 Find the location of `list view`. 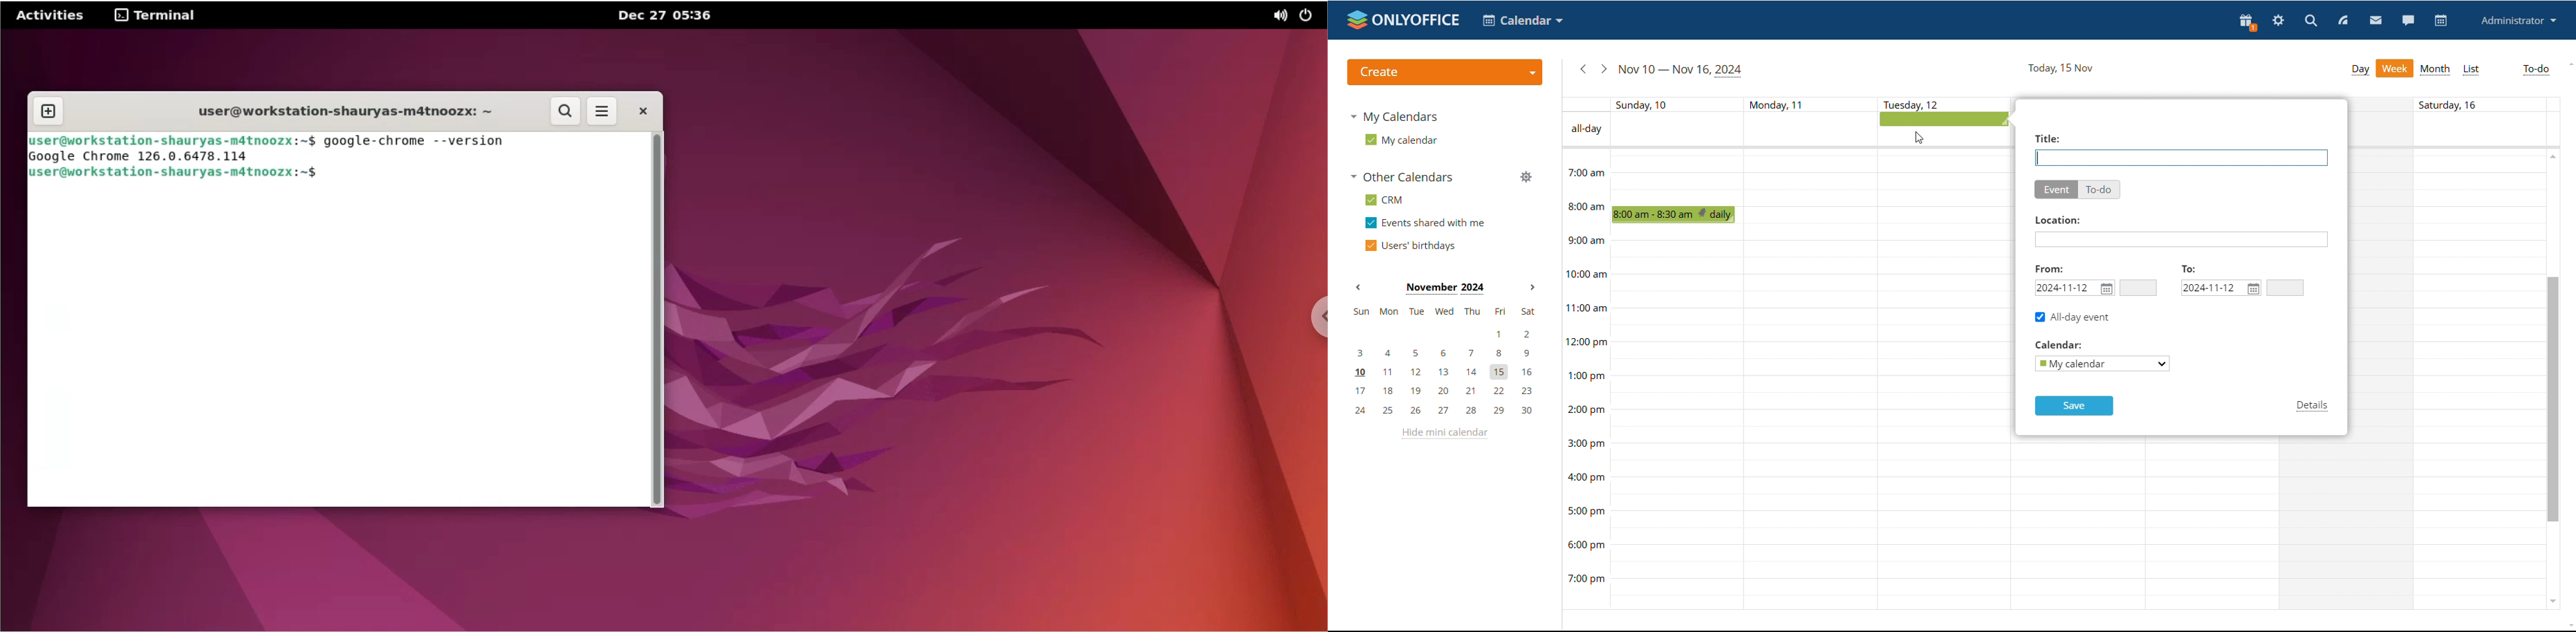

list view is located at coordinates (2472, 70).